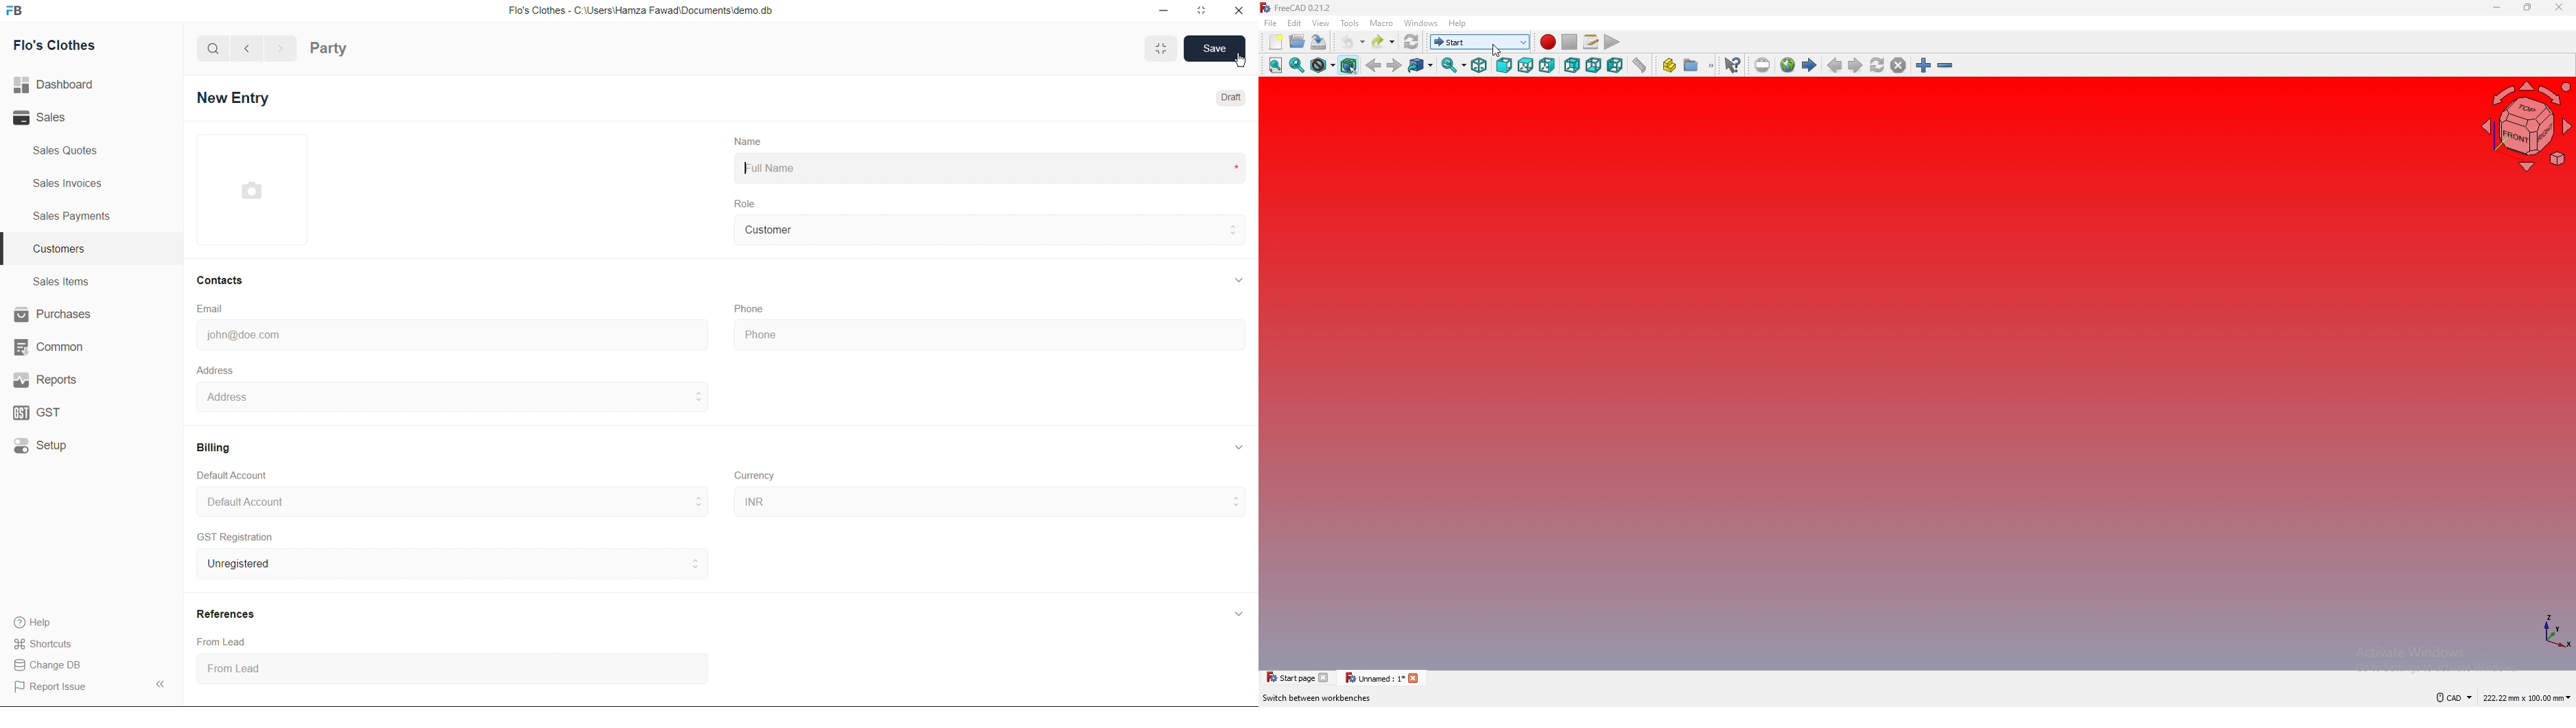 The width and height of the screenshot is (2576, 728). Describe the element at coordinates (63, 152) in the screenshot. I see `Sales Quotes` at that location.